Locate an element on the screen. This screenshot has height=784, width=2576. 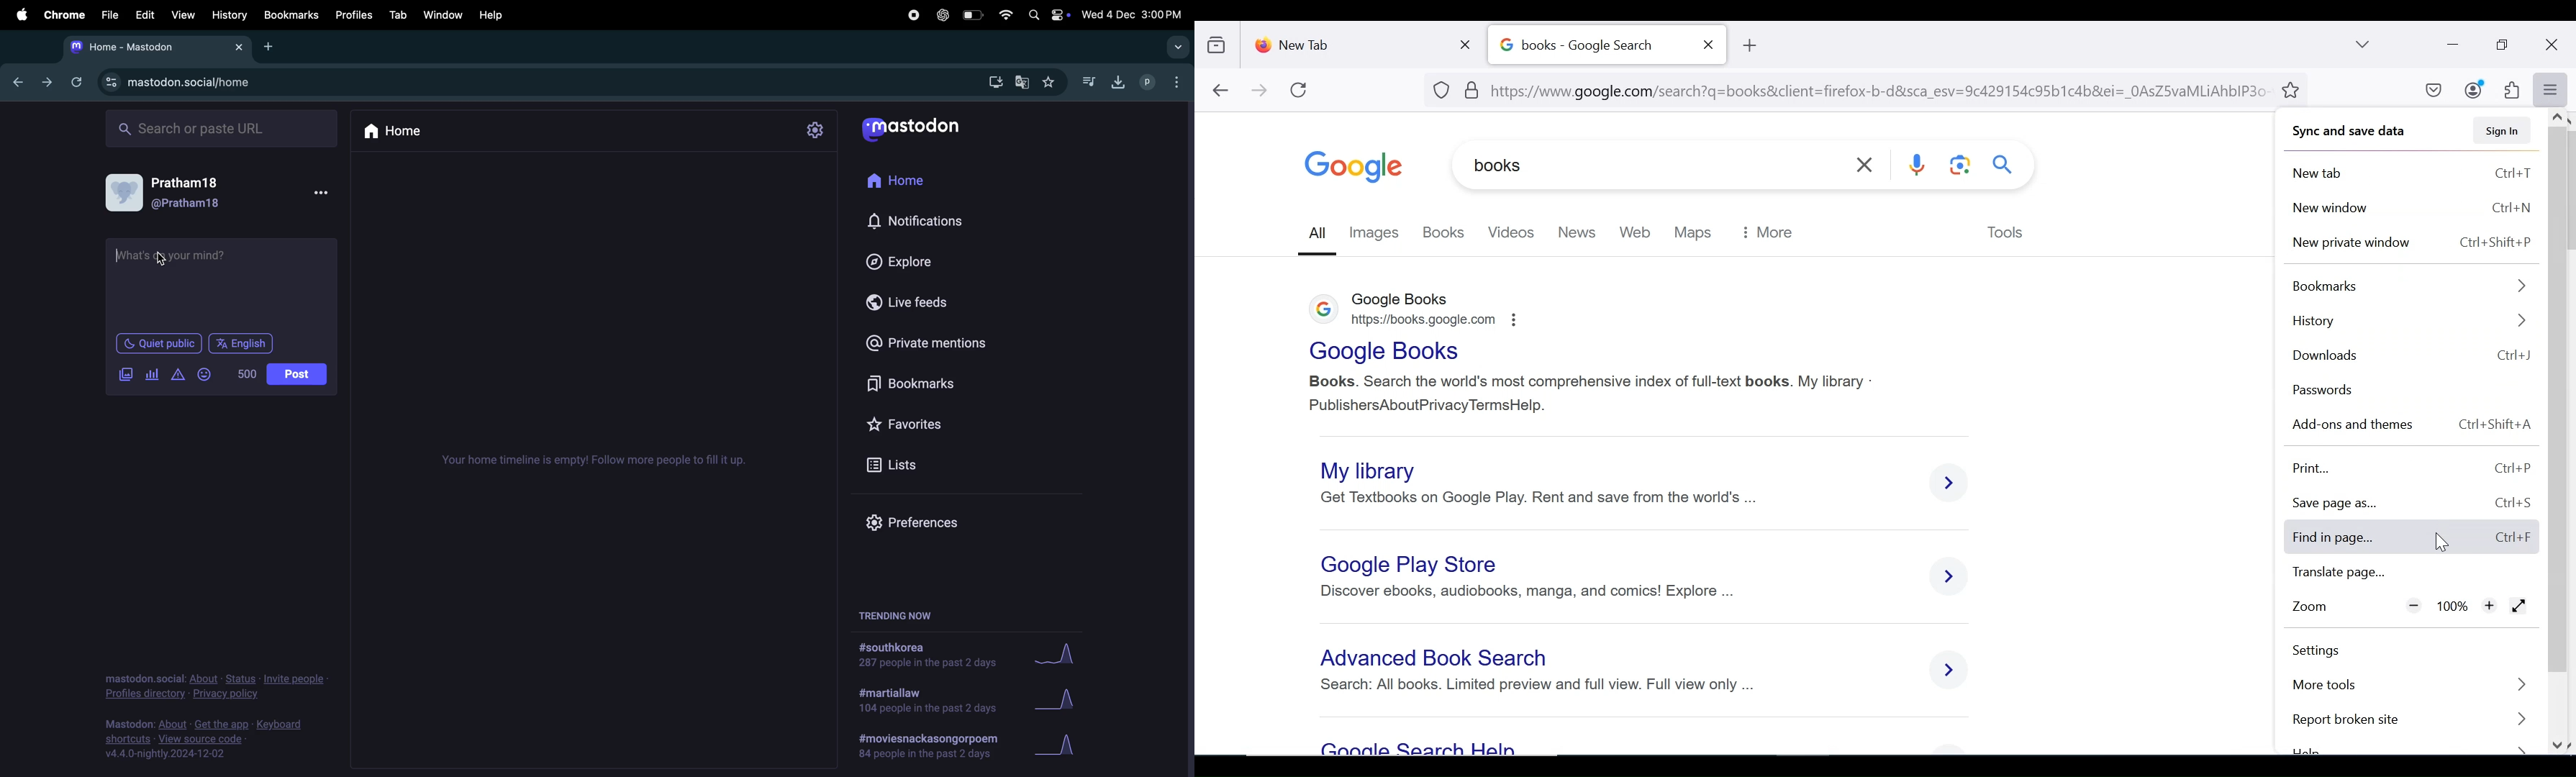
images is located at coordinates (126, 375).